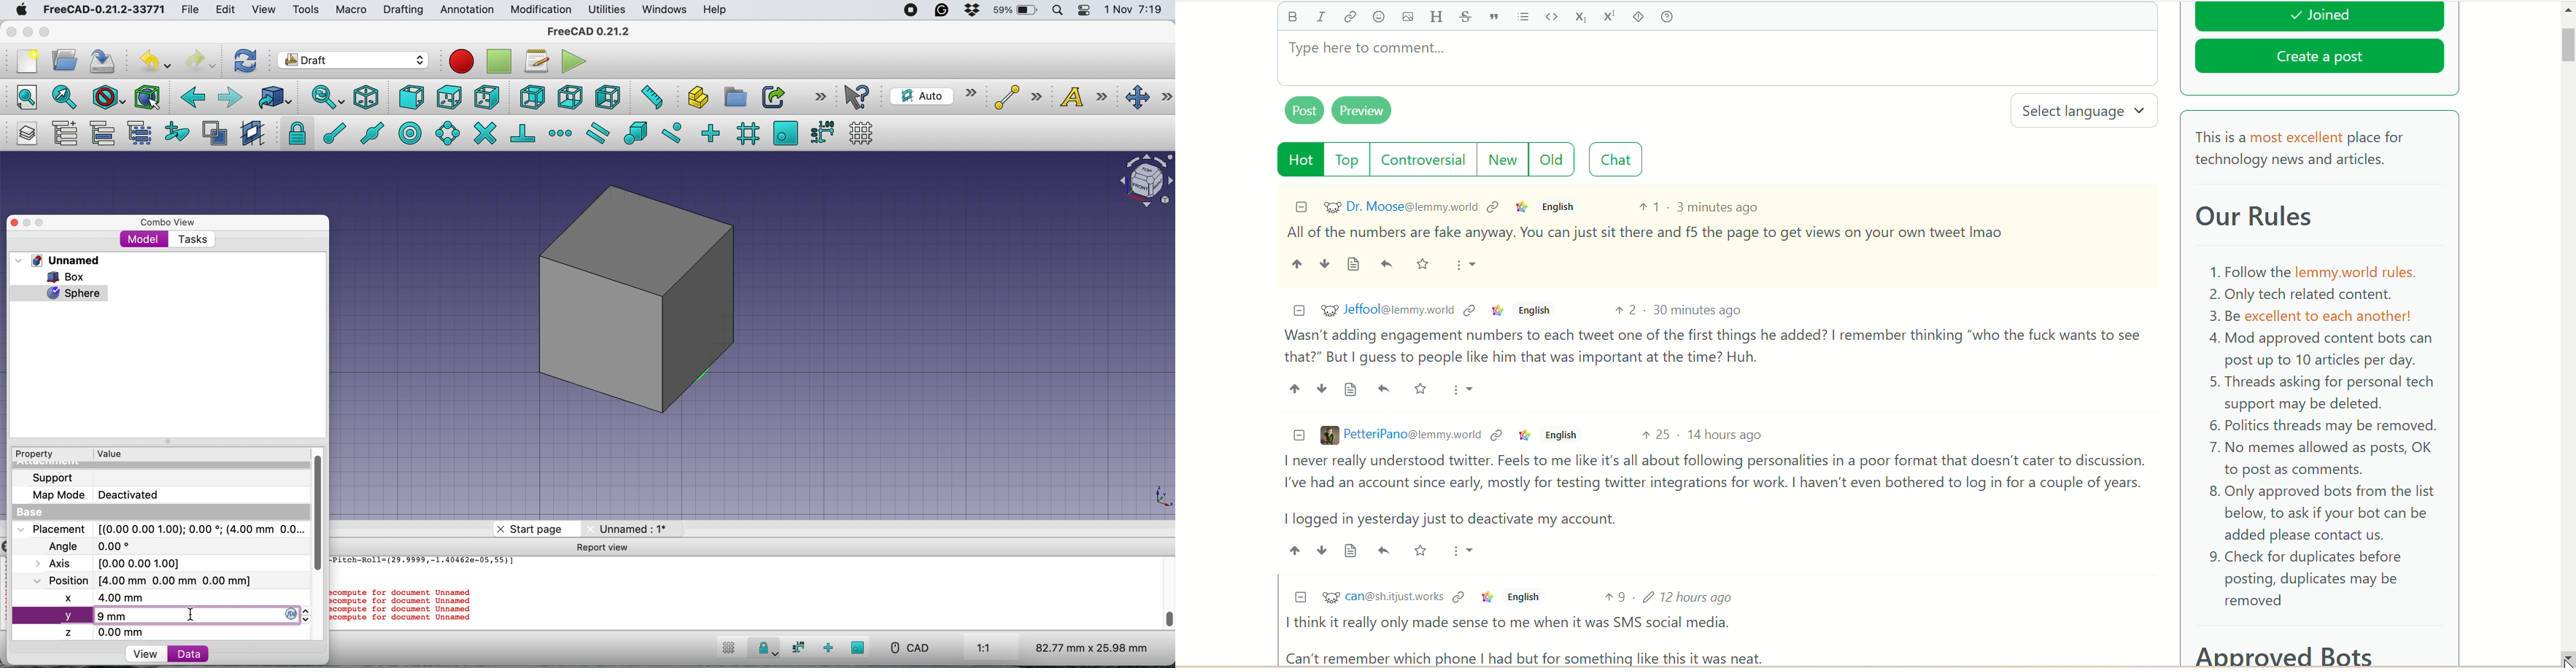 The width and height of the screenshot is (2576, 672). What do you see at coordinates (369, 133) in the screenshot?
I see `snap midpoint` at bounding box center [369, 133].